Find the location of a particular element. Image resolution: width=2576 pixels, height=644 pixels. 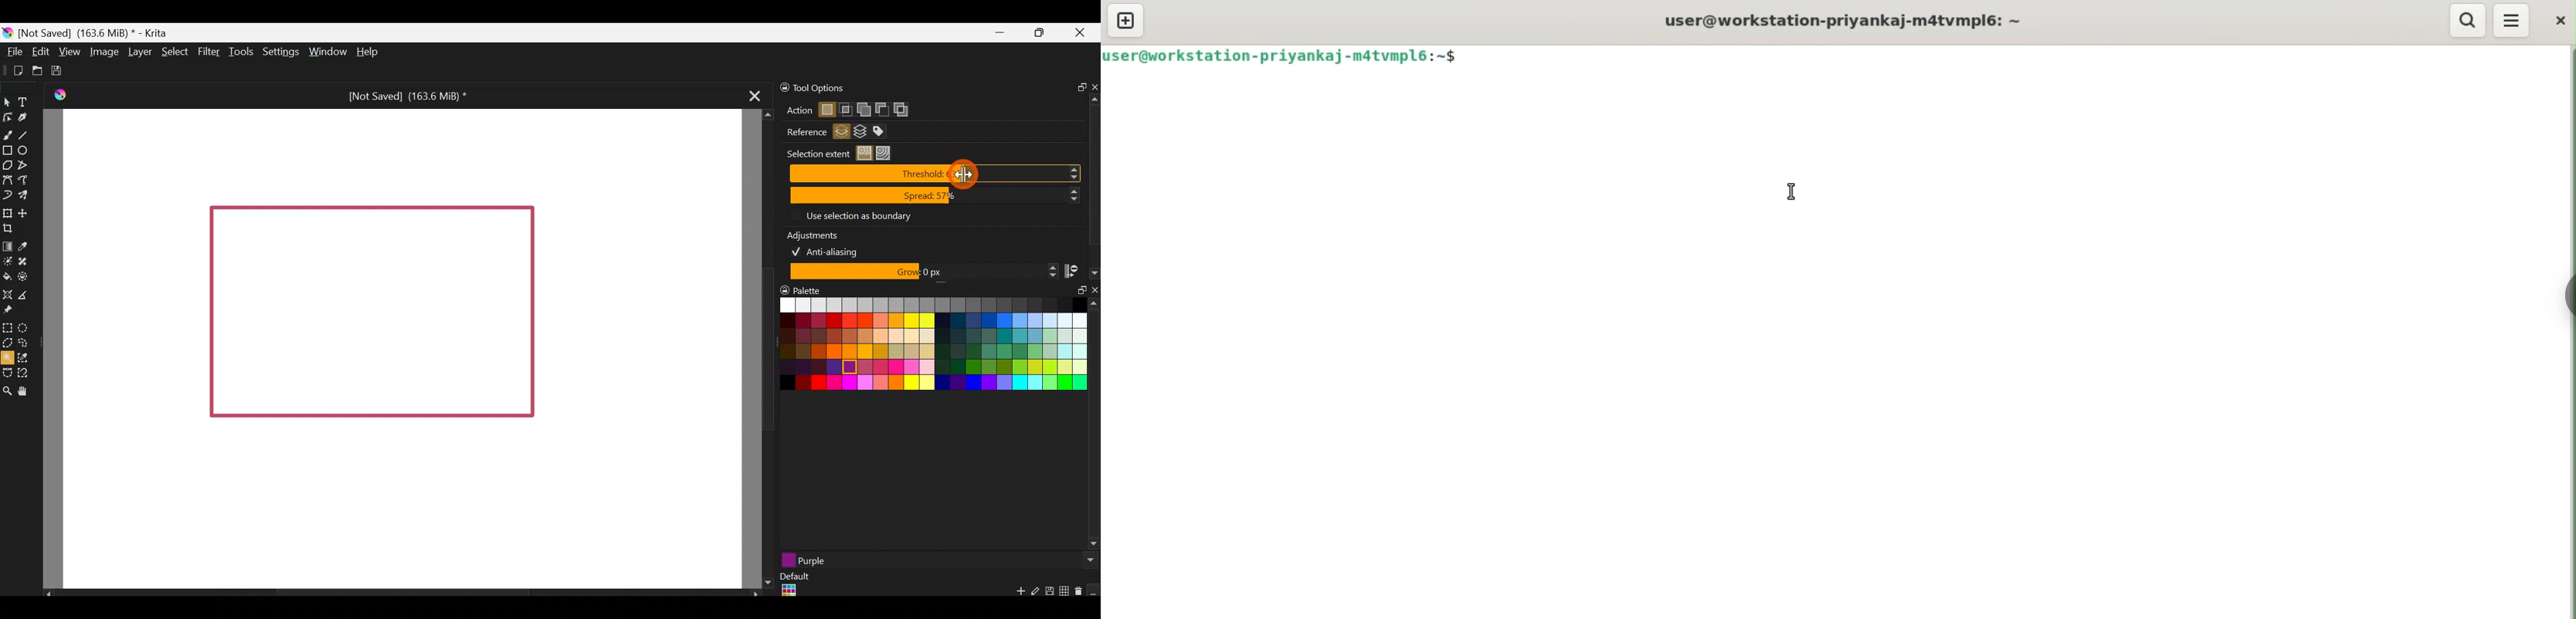

Anti-aliasing is located at coordinates (833, 250).